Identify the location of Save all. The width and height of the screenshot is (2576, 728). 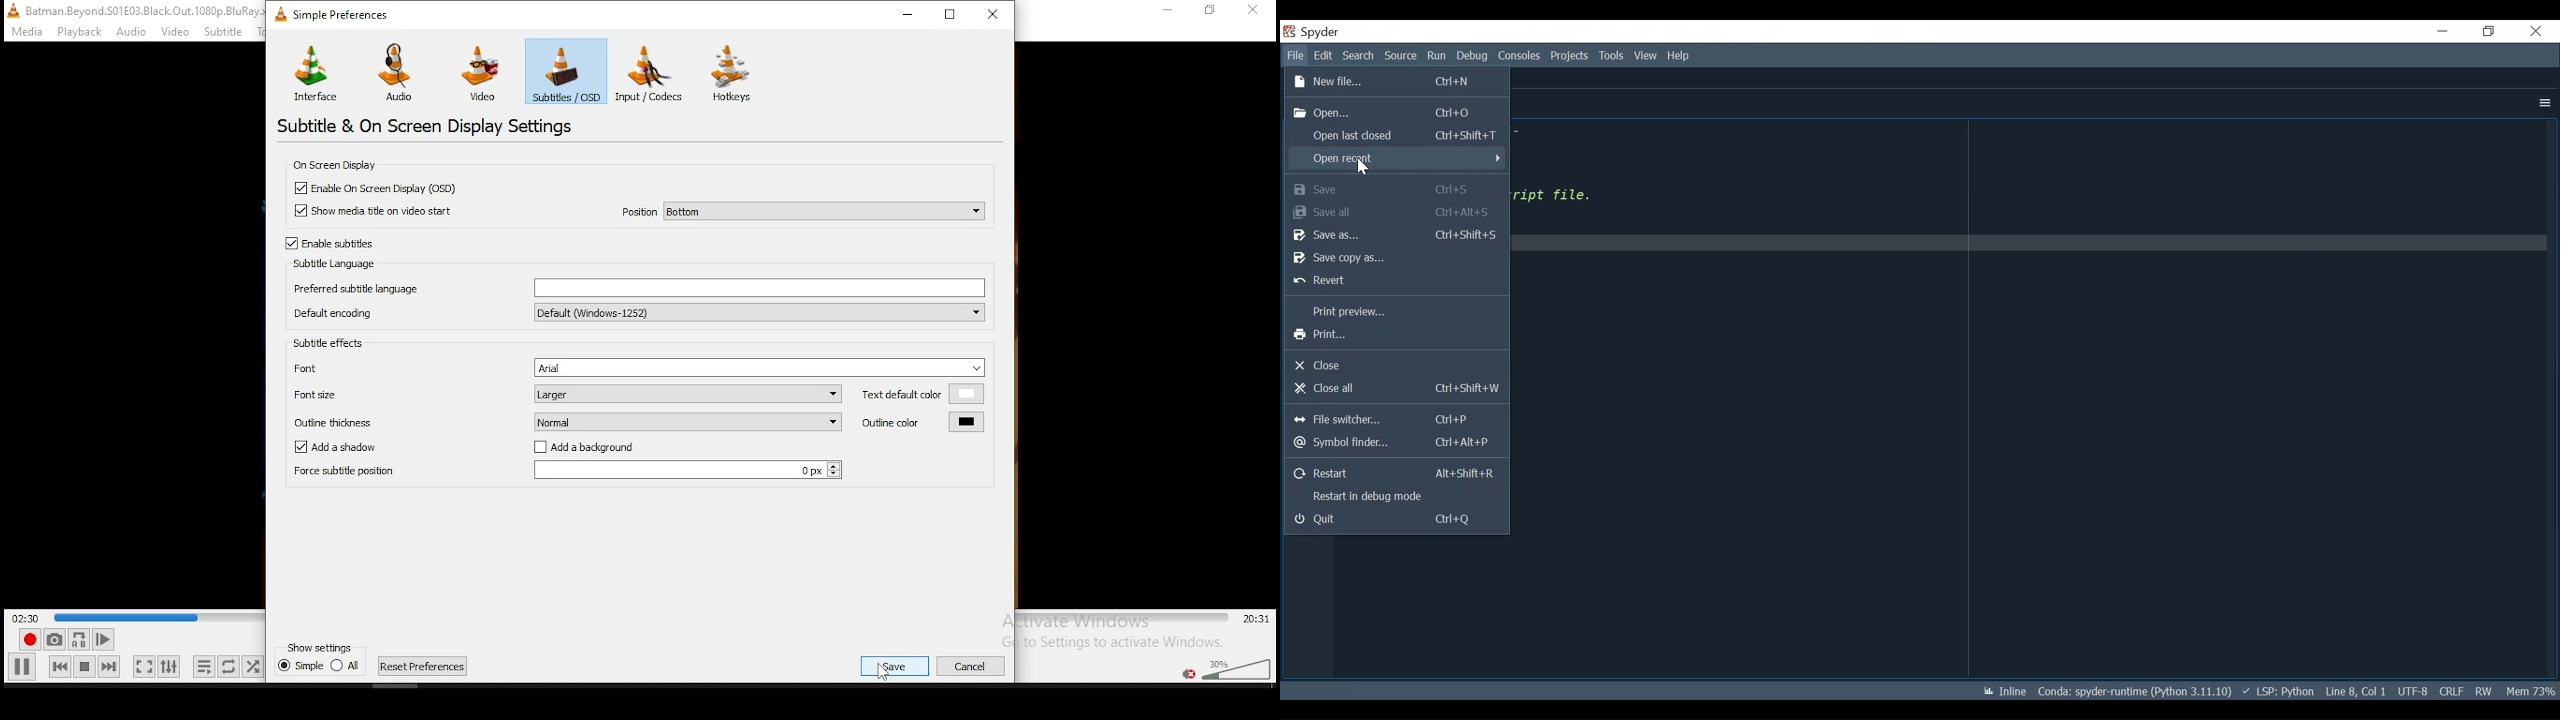
(1397, 211).